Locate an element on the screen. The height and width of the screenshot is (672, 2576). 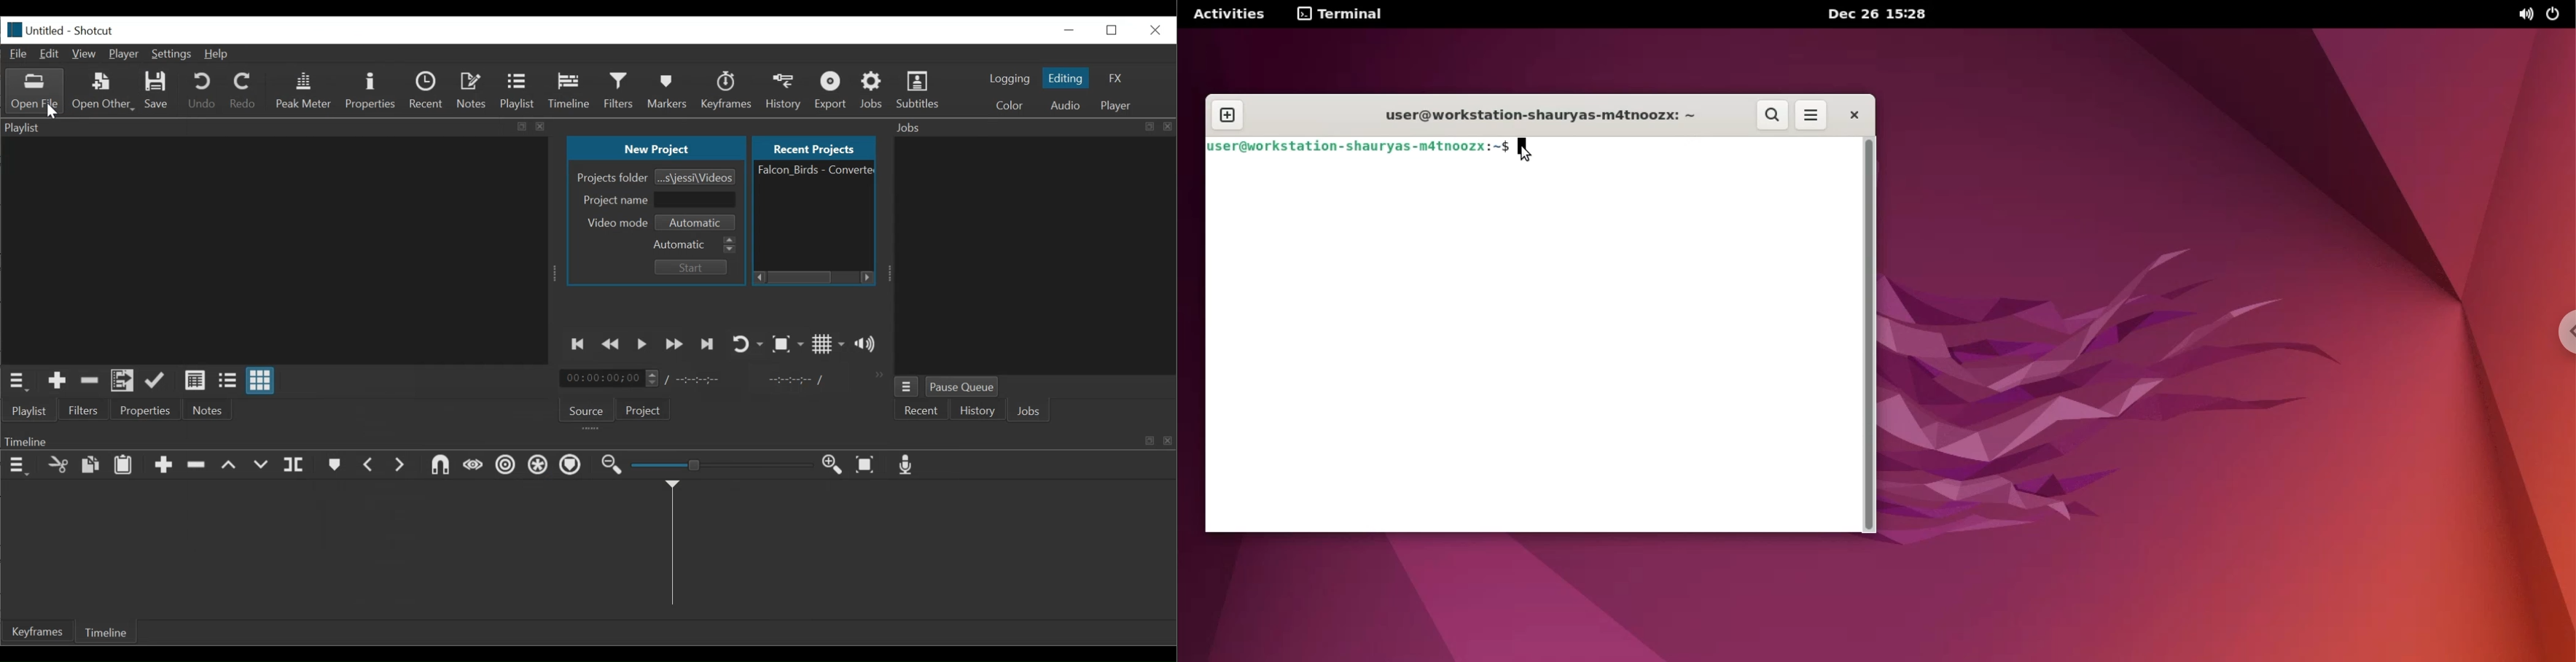
logging is located at coordinates (1008, 80).